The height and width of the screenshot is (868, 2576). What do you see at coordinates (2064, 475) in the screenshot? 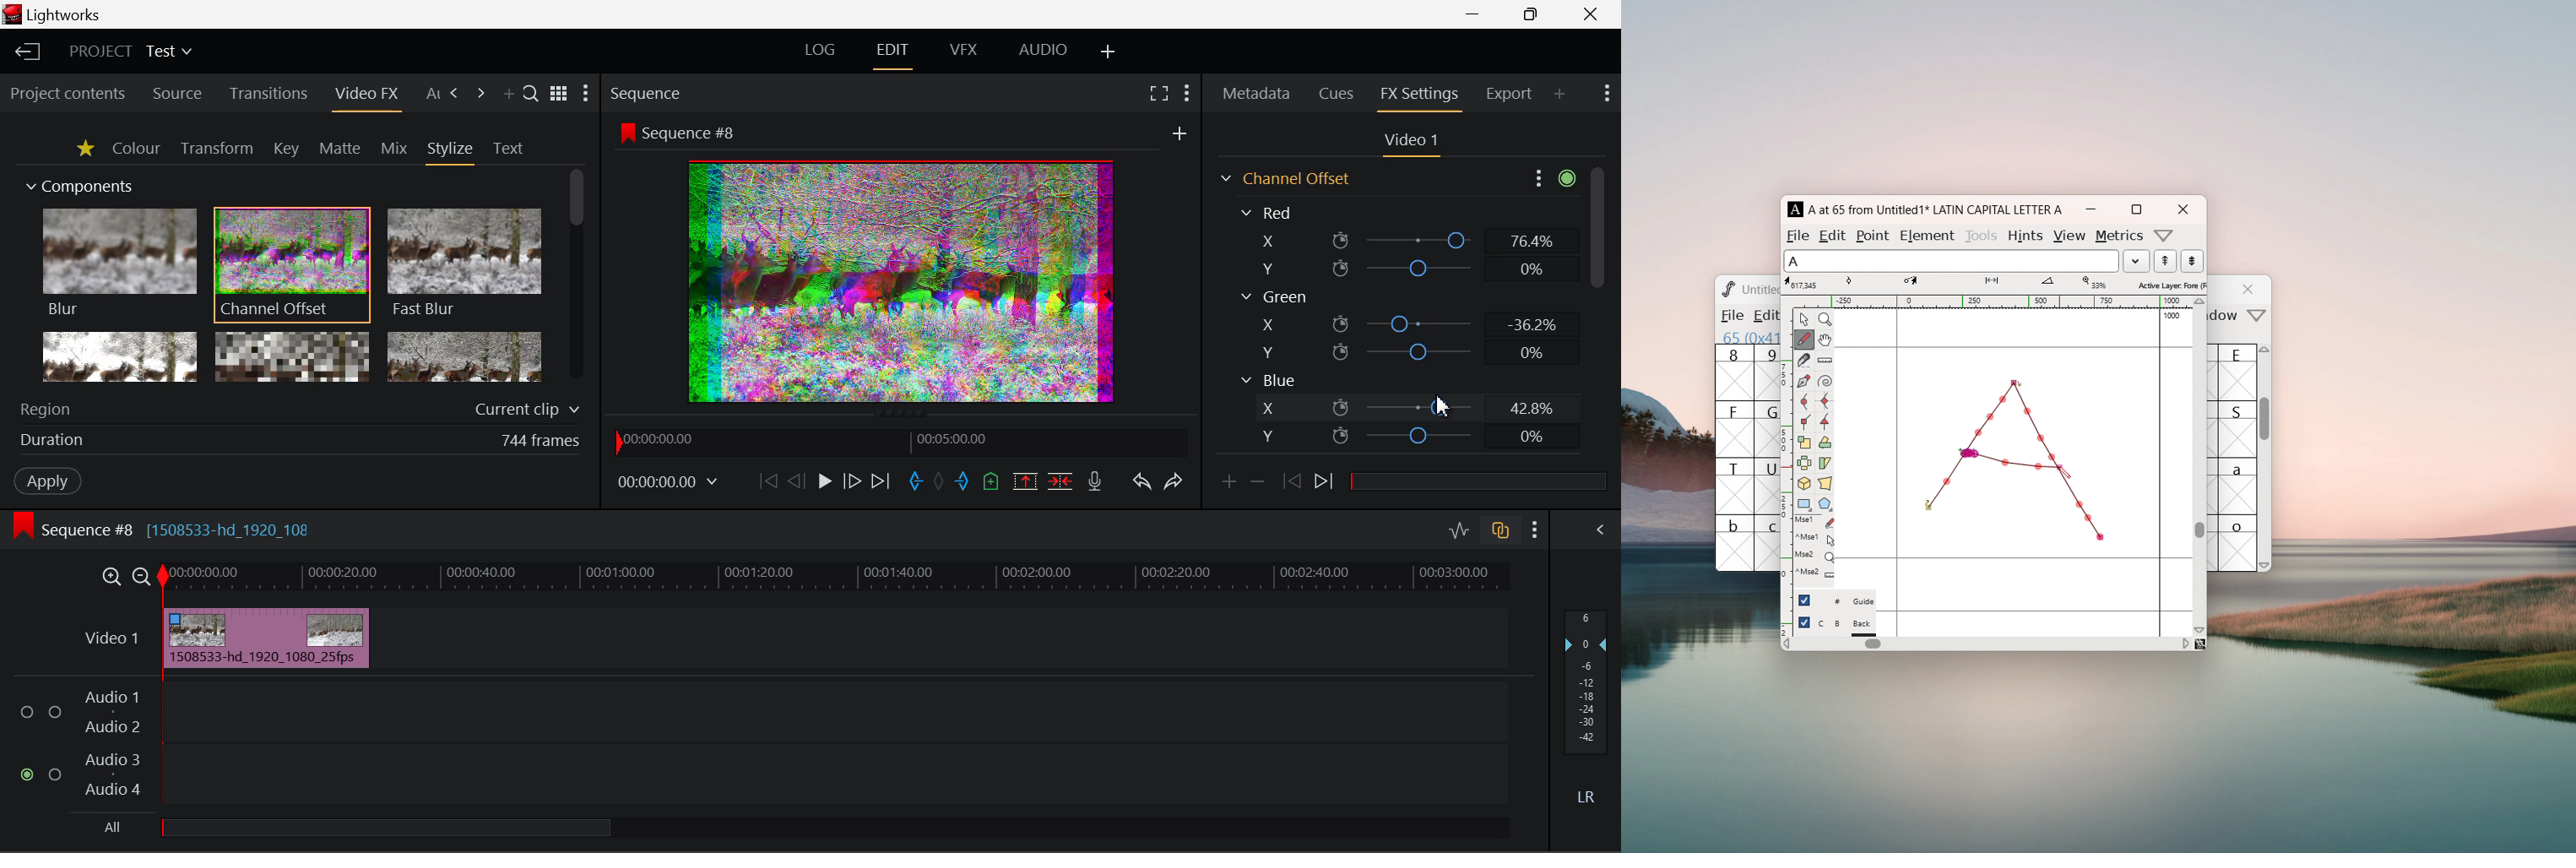
I see `cursor` at bounding box center [2064, 475].